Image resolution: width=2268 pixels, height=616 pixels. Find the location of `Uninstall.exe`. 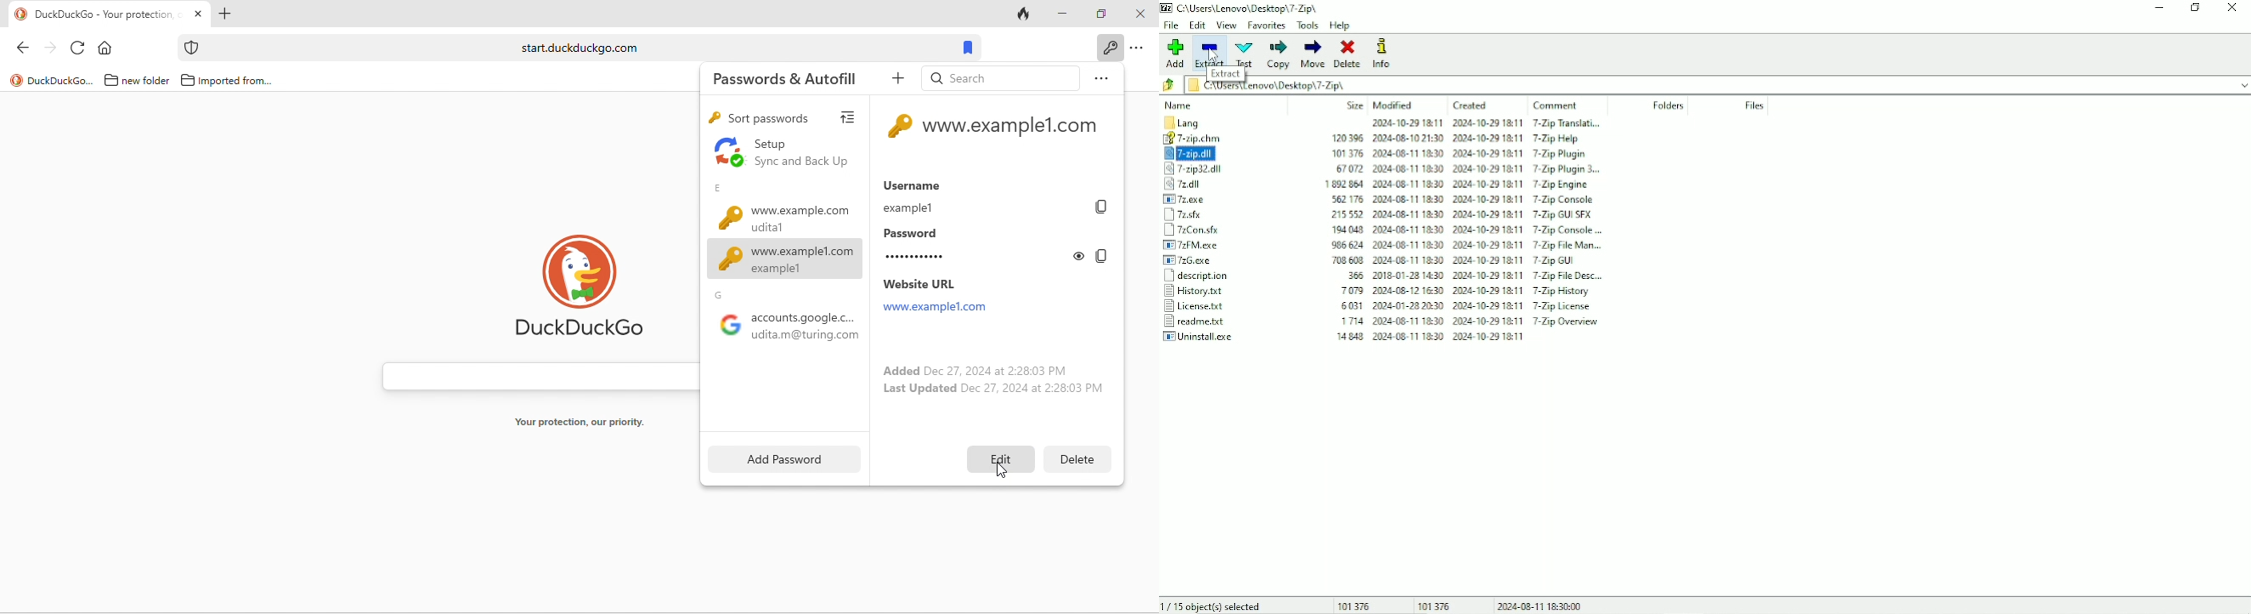

Uninstall.exe is located at coordinates (1214, 337).